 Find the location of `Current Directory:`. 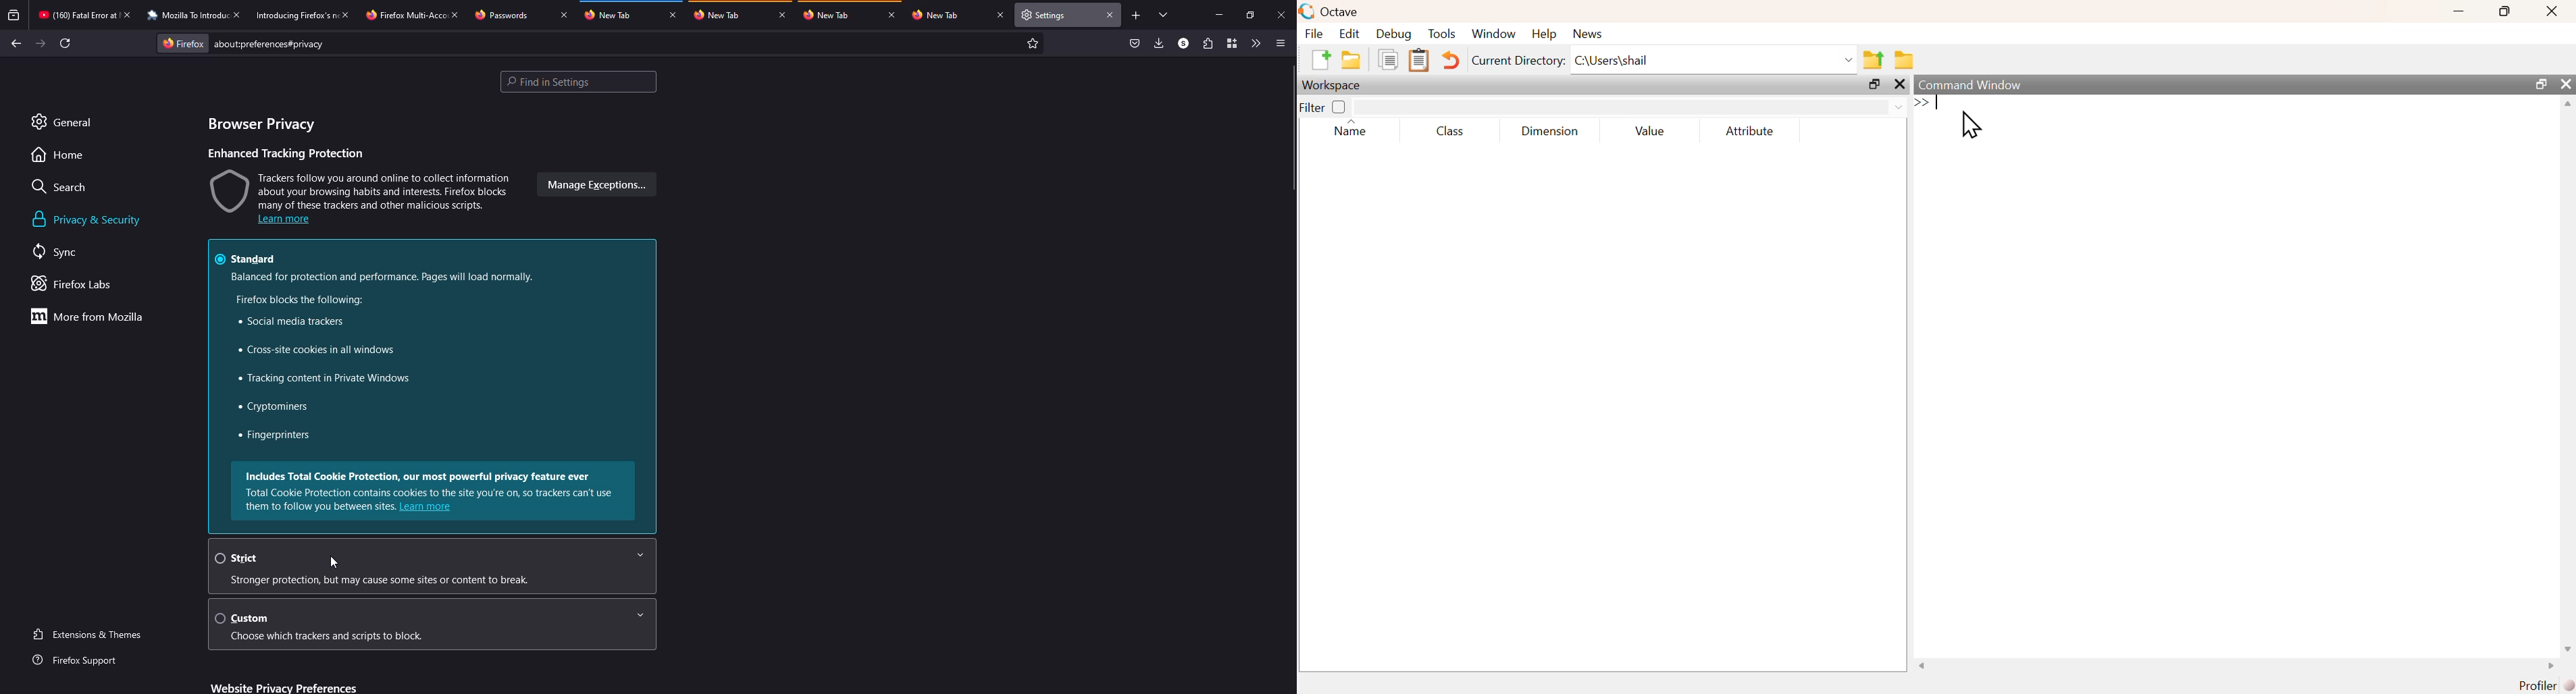

Current Directory: is located at coordinates (1518, 60).